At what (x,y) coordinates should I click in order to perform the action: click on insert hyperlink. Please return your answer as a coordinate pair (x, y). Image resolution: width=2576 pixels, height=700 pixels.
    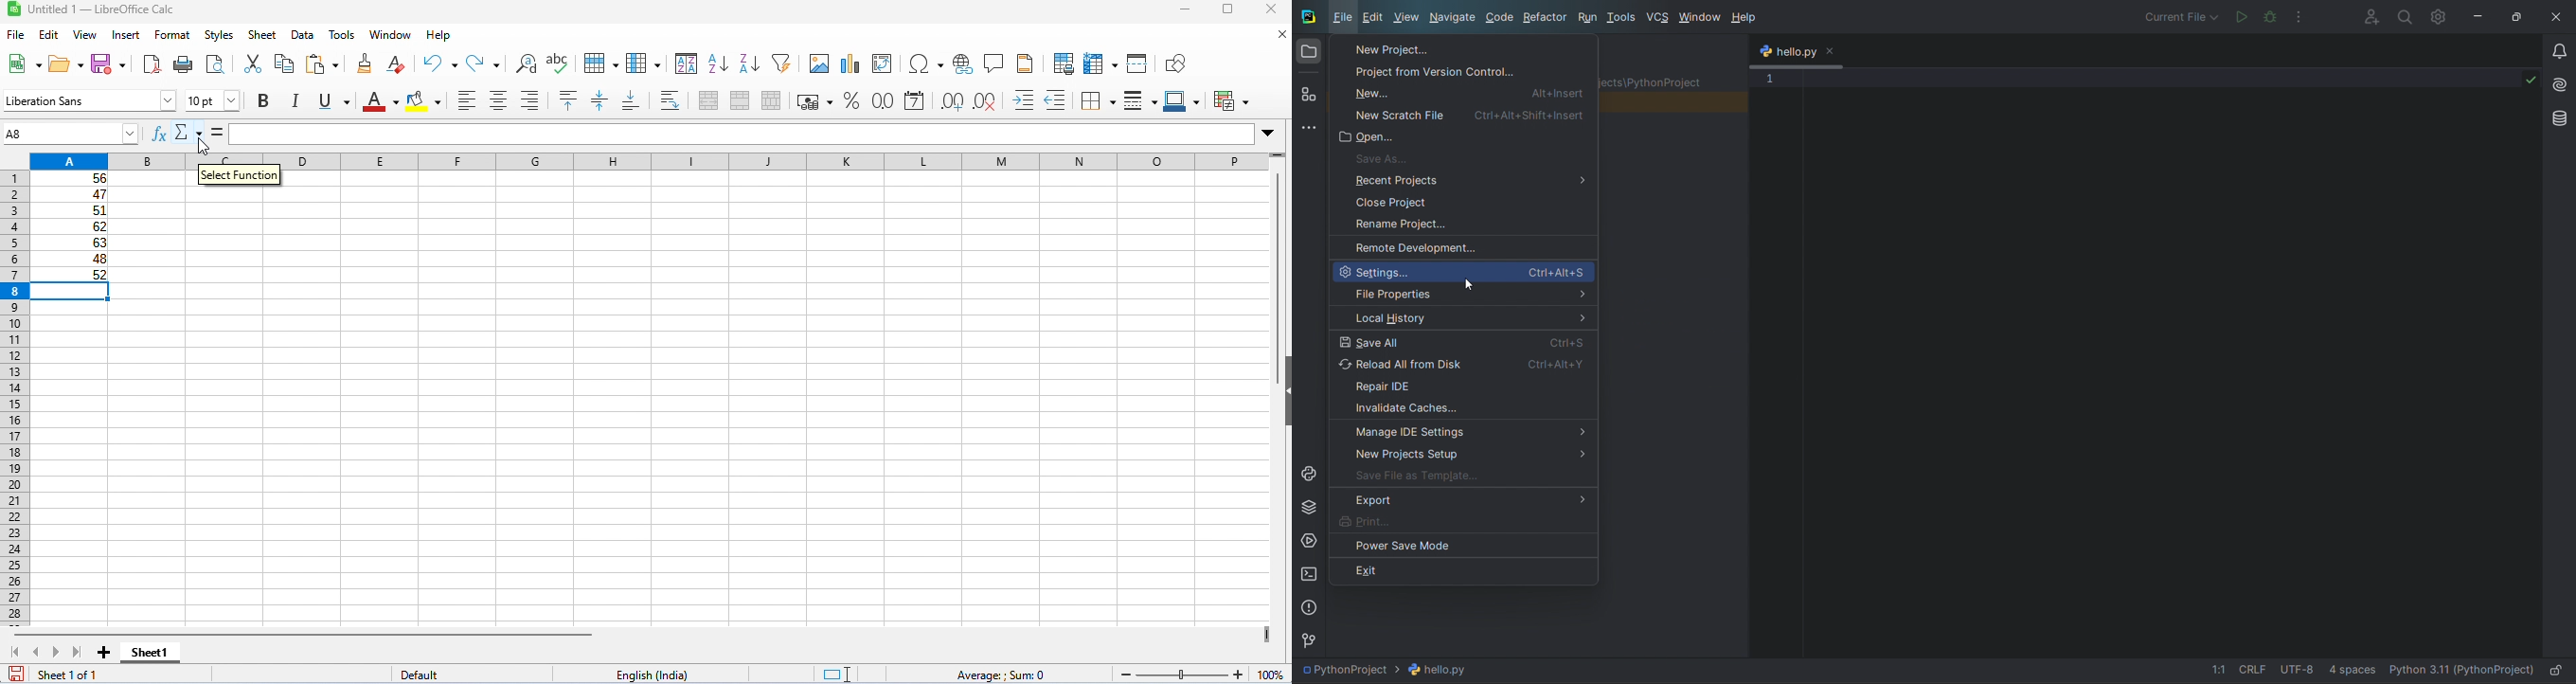
    Looking at the image, I should click on (964, 64).